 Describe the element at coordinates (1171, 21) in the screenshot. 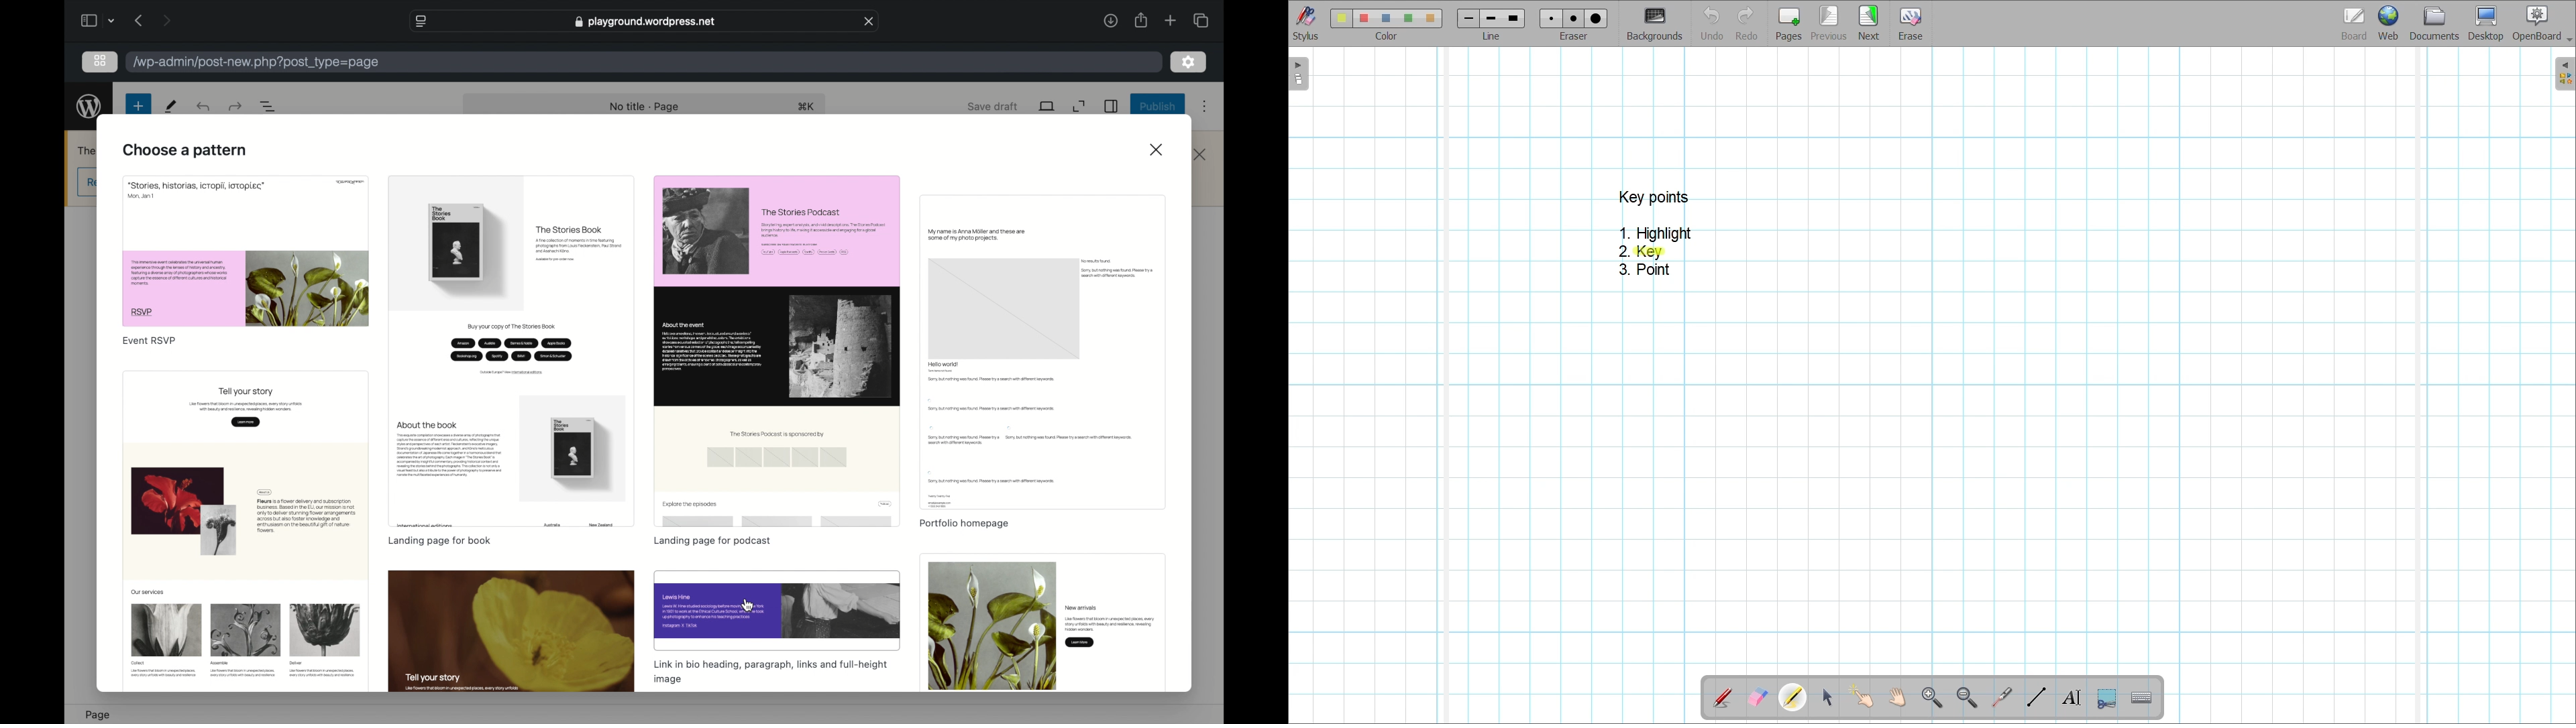

I see `new tab` at that location.